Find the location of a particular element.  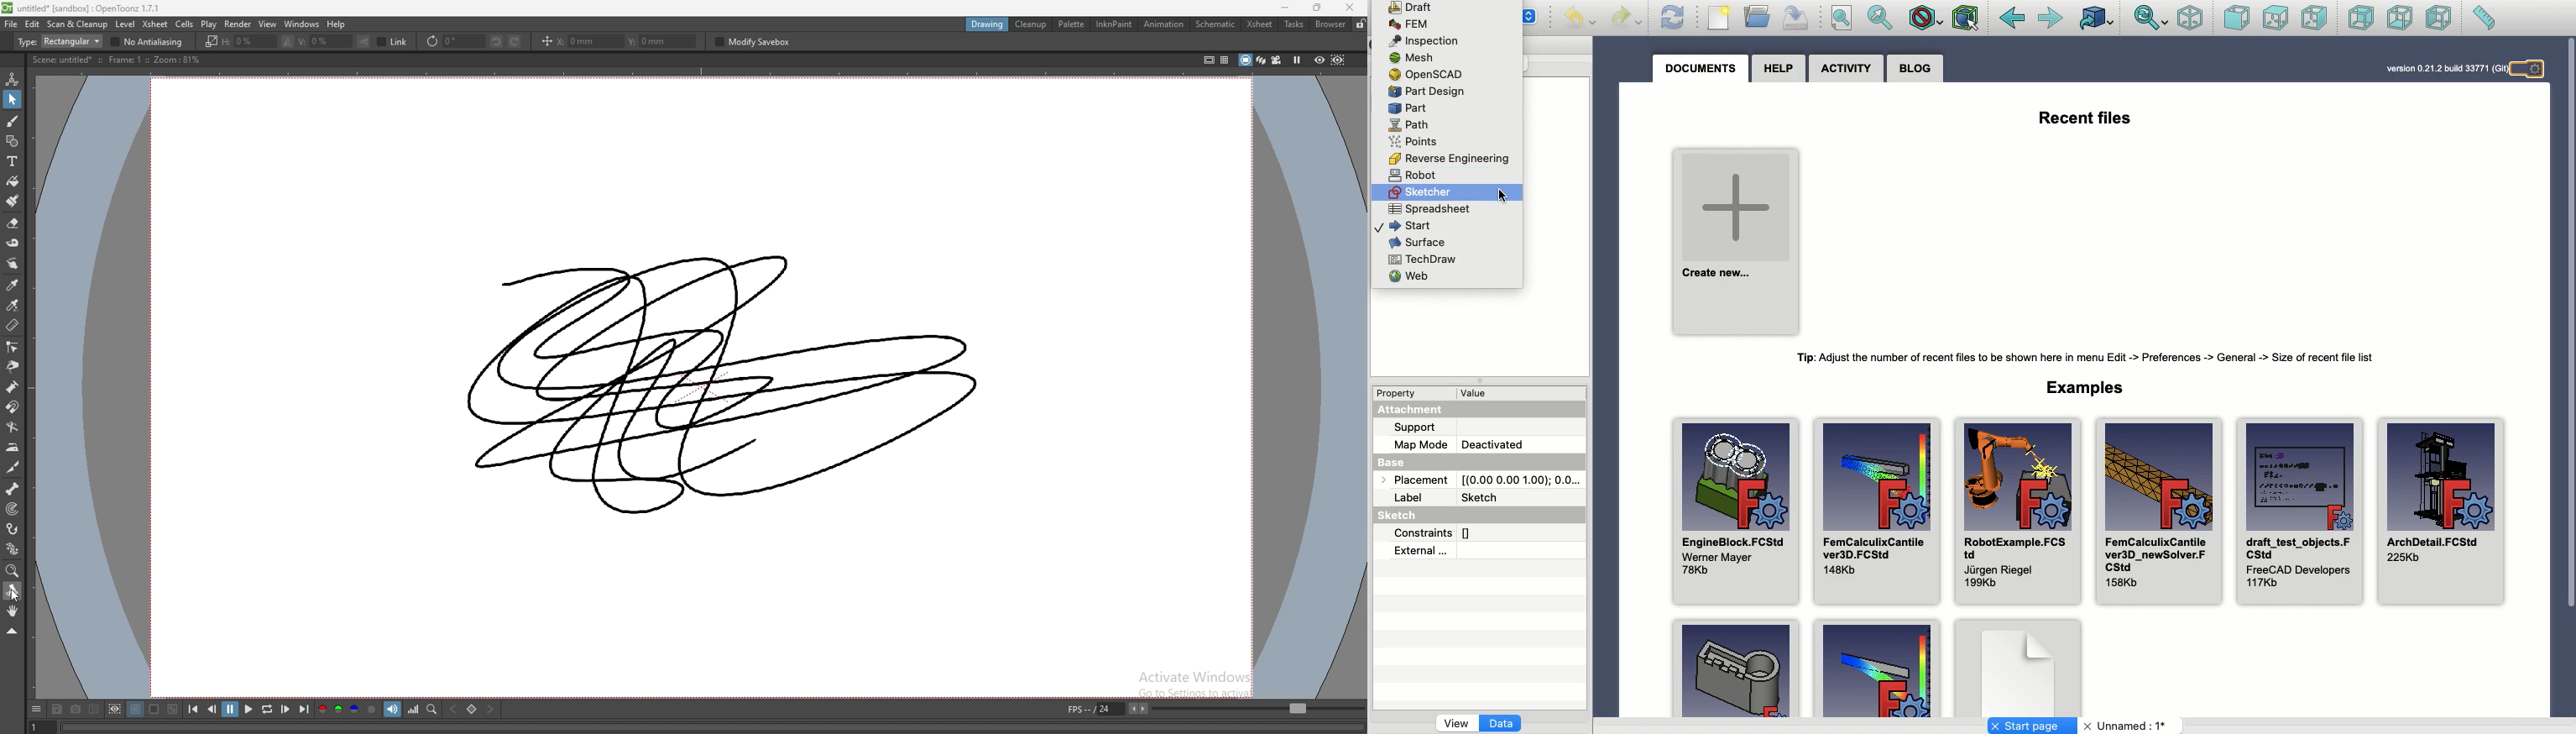

Base is located at coordinates (1401, 464).